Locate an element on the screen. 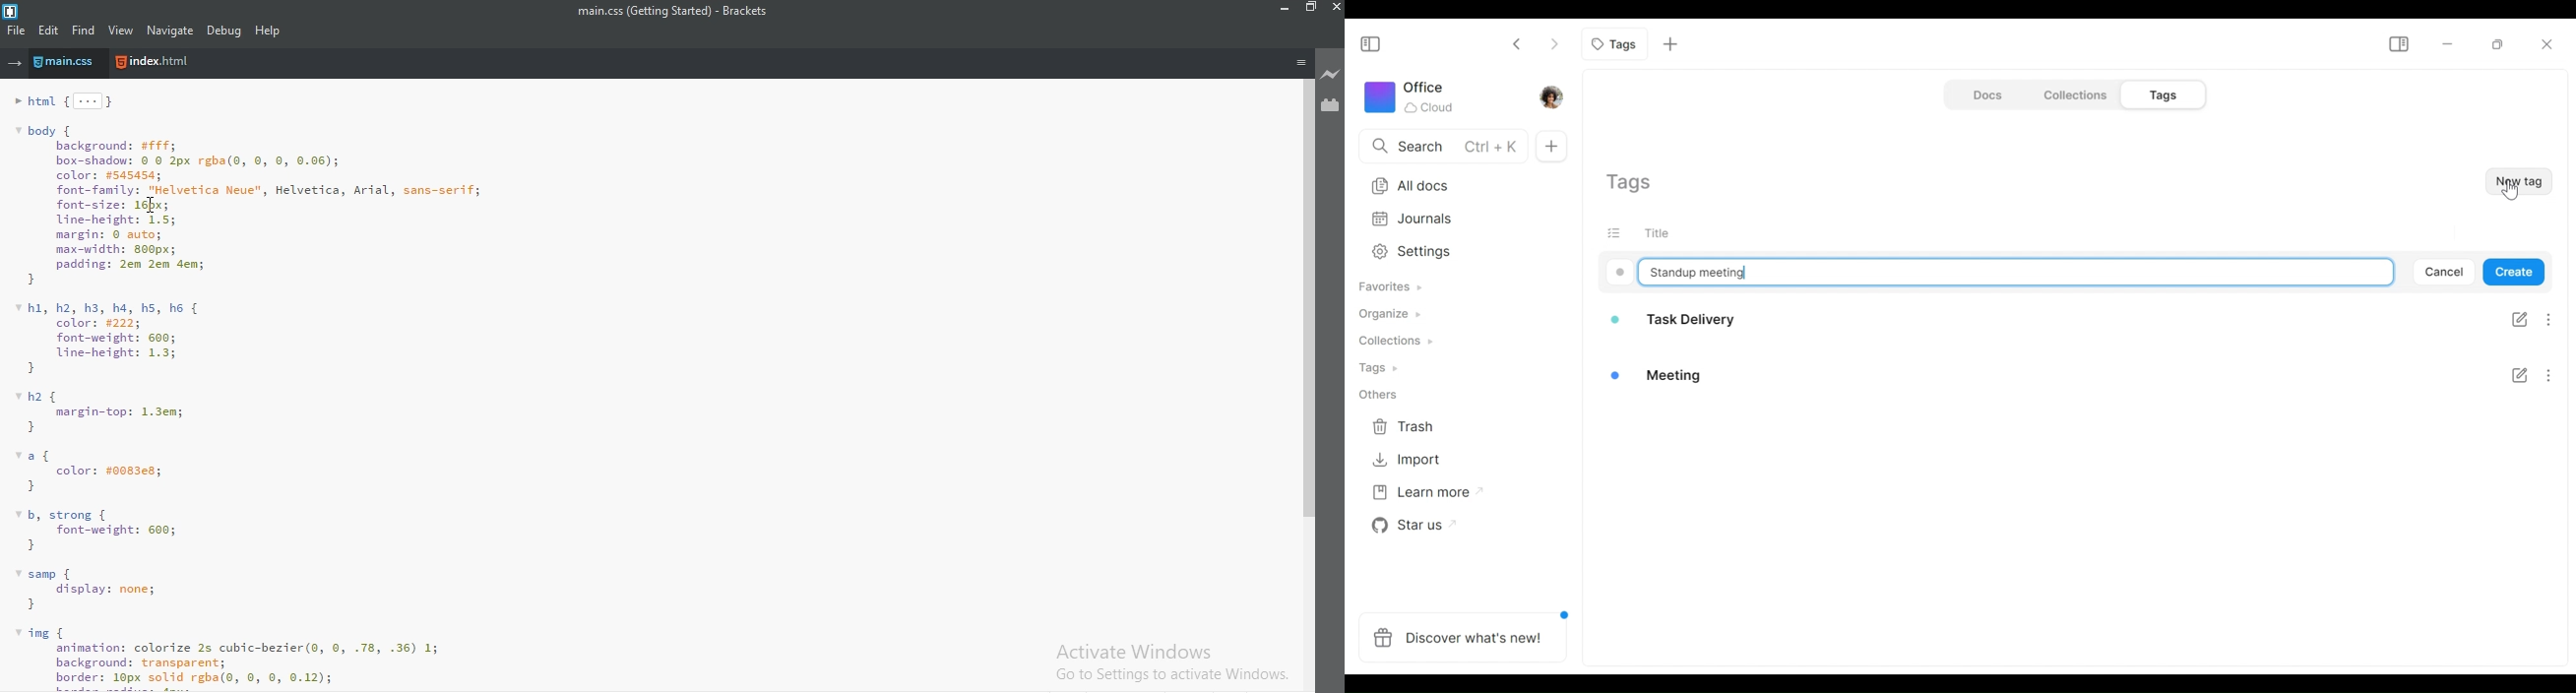 The width and height of the screenshot is (2576, 700). Checklist is located at coordinates (2517, 343).